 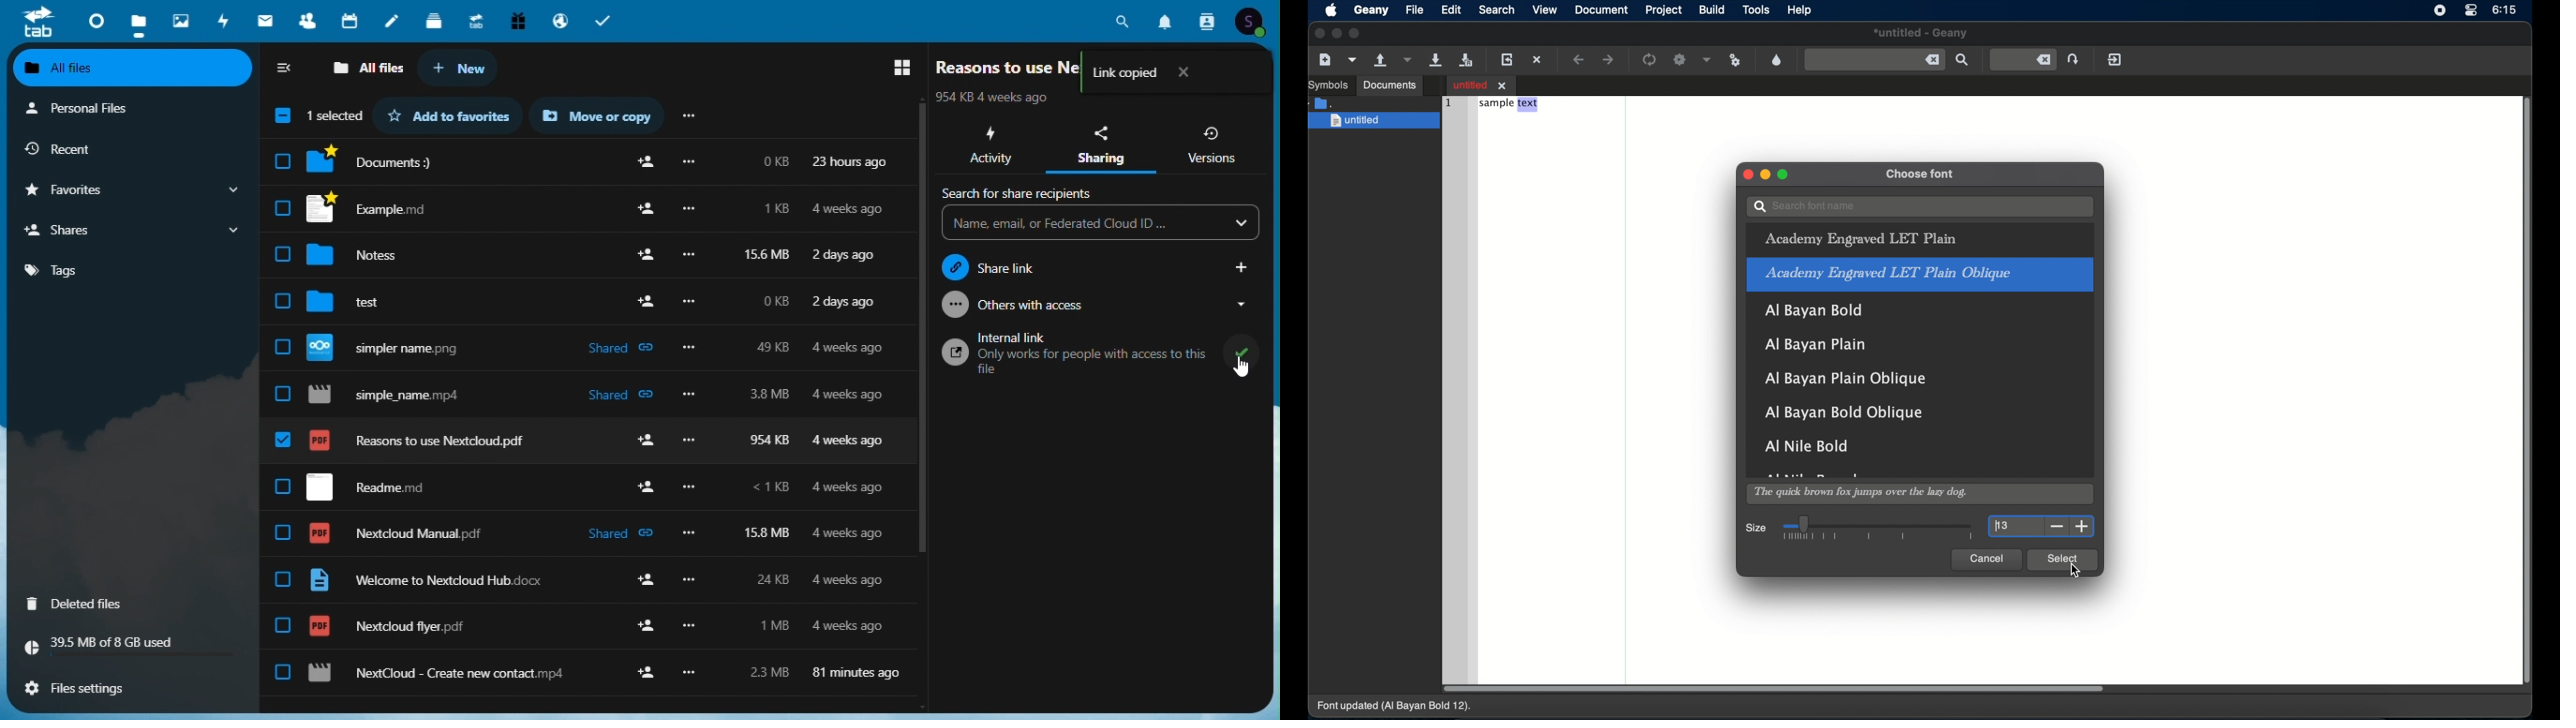 I want to click on Others with access, so click(x=1098, y=306).